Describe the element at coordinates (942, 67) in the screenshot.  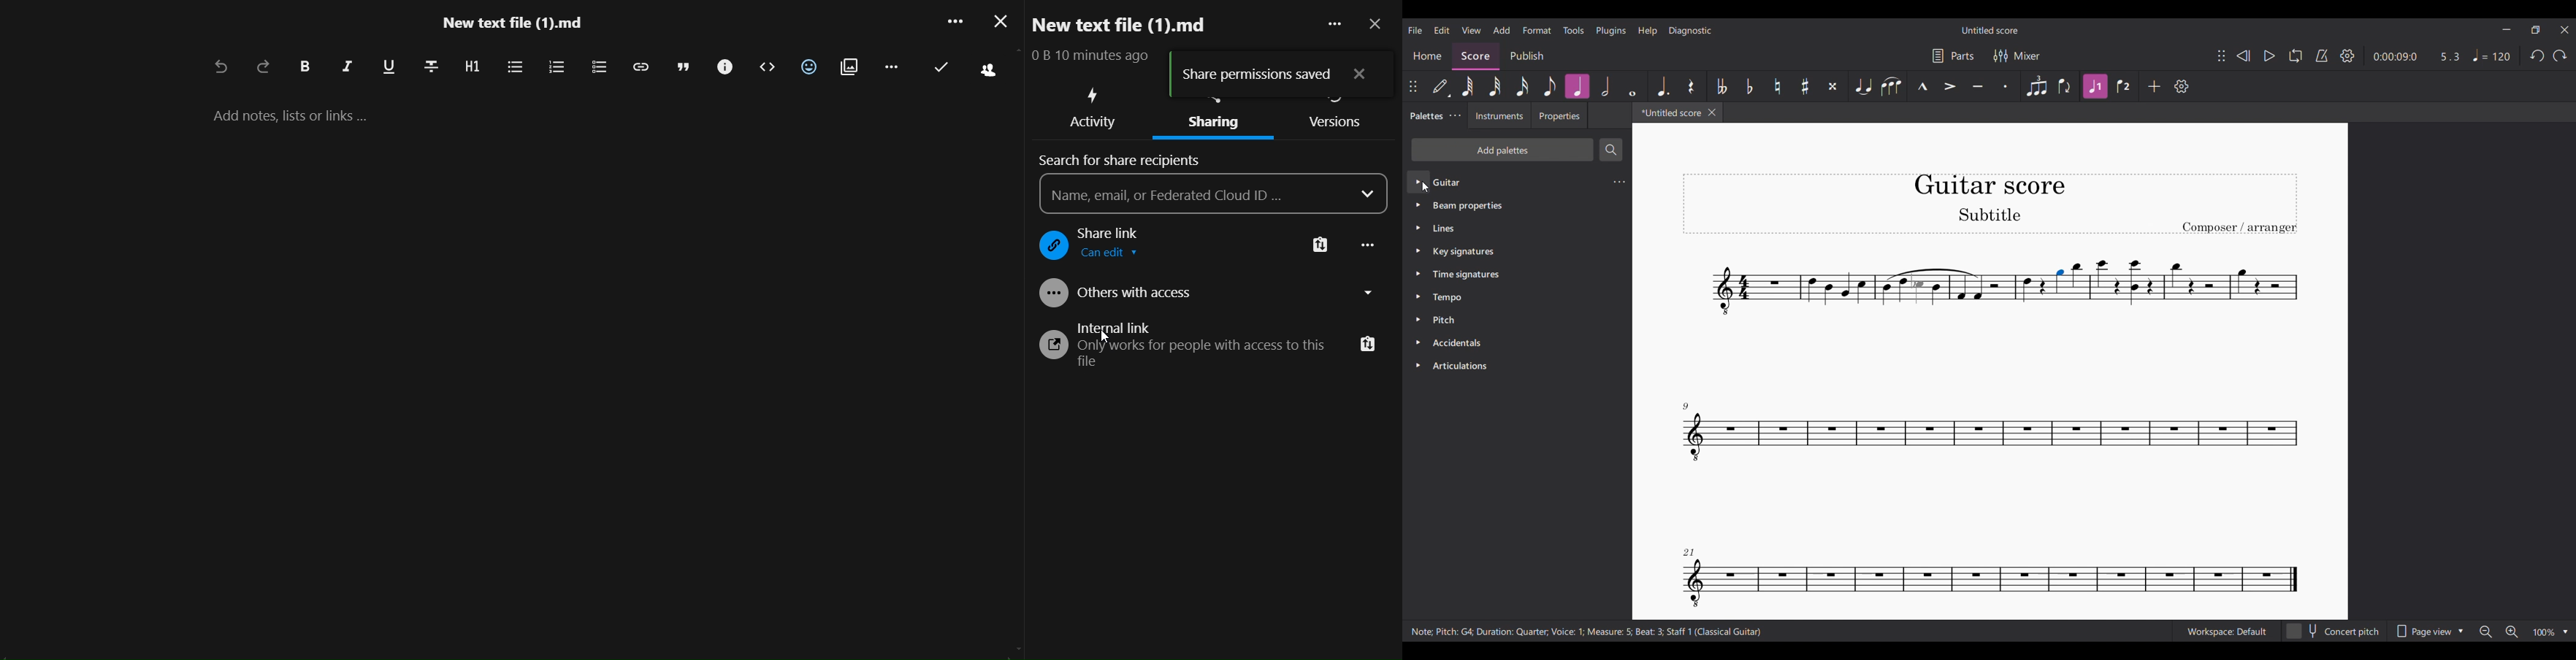
I see `last saved` at that location.